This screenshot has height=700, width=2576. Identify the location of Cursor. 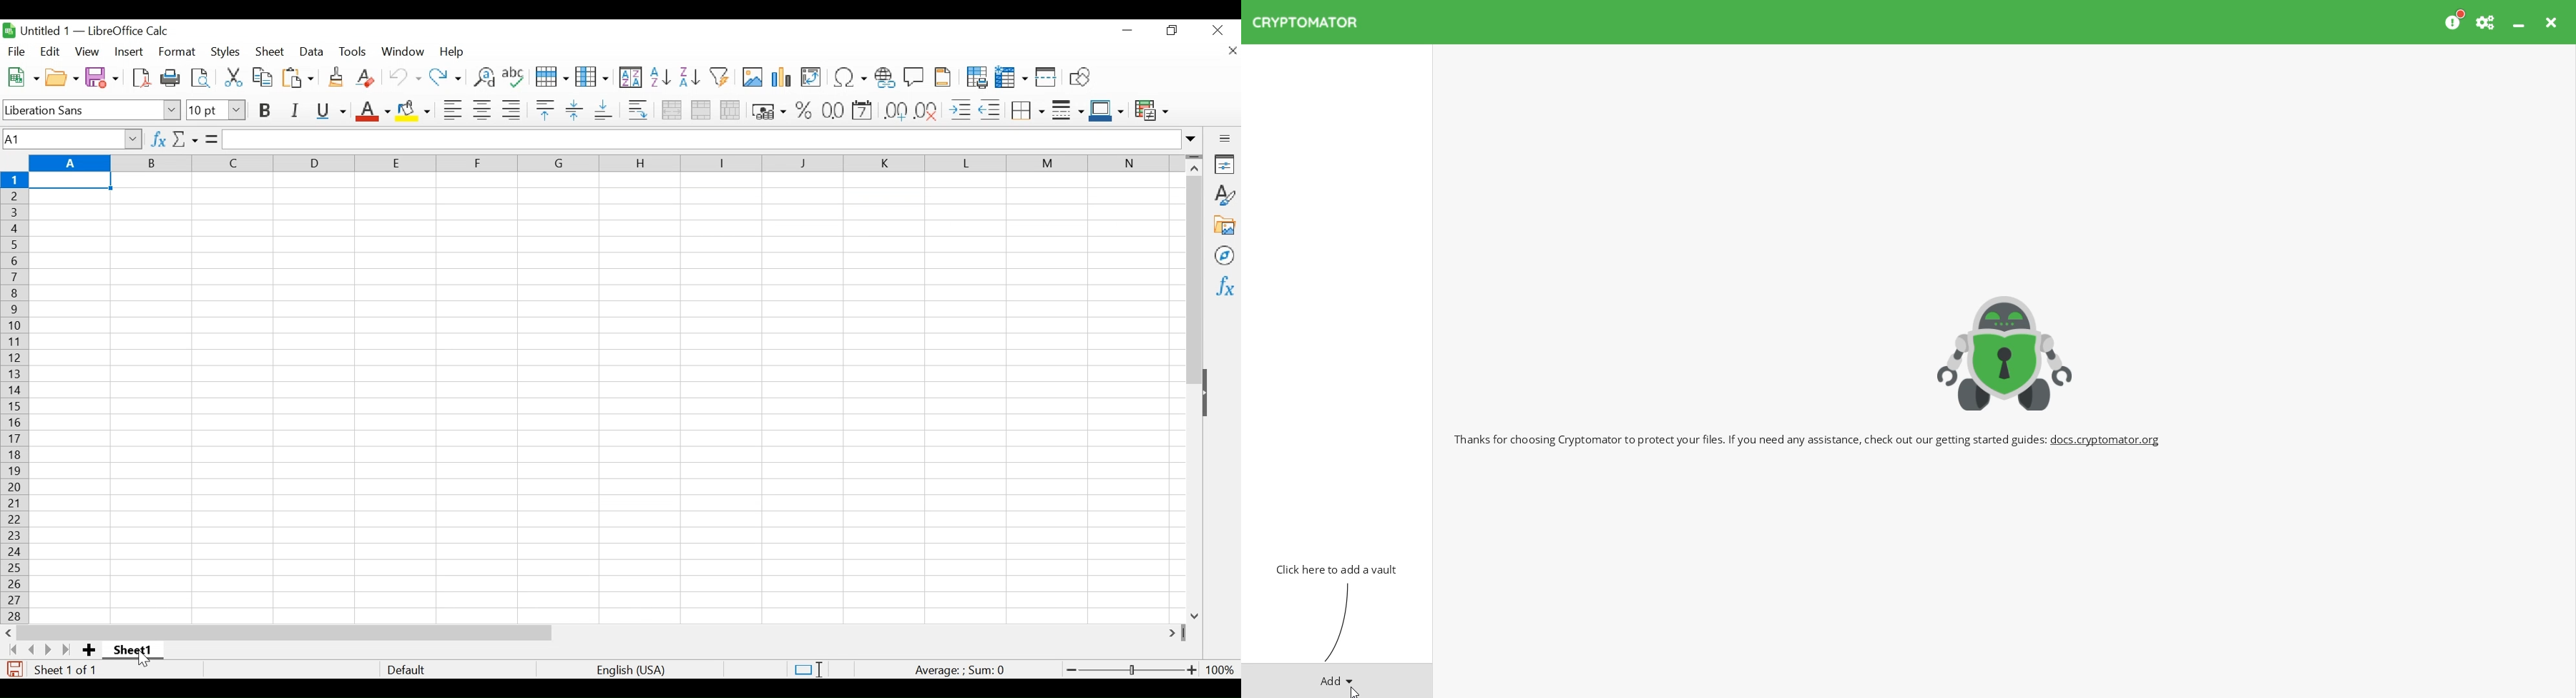
(145, 660).